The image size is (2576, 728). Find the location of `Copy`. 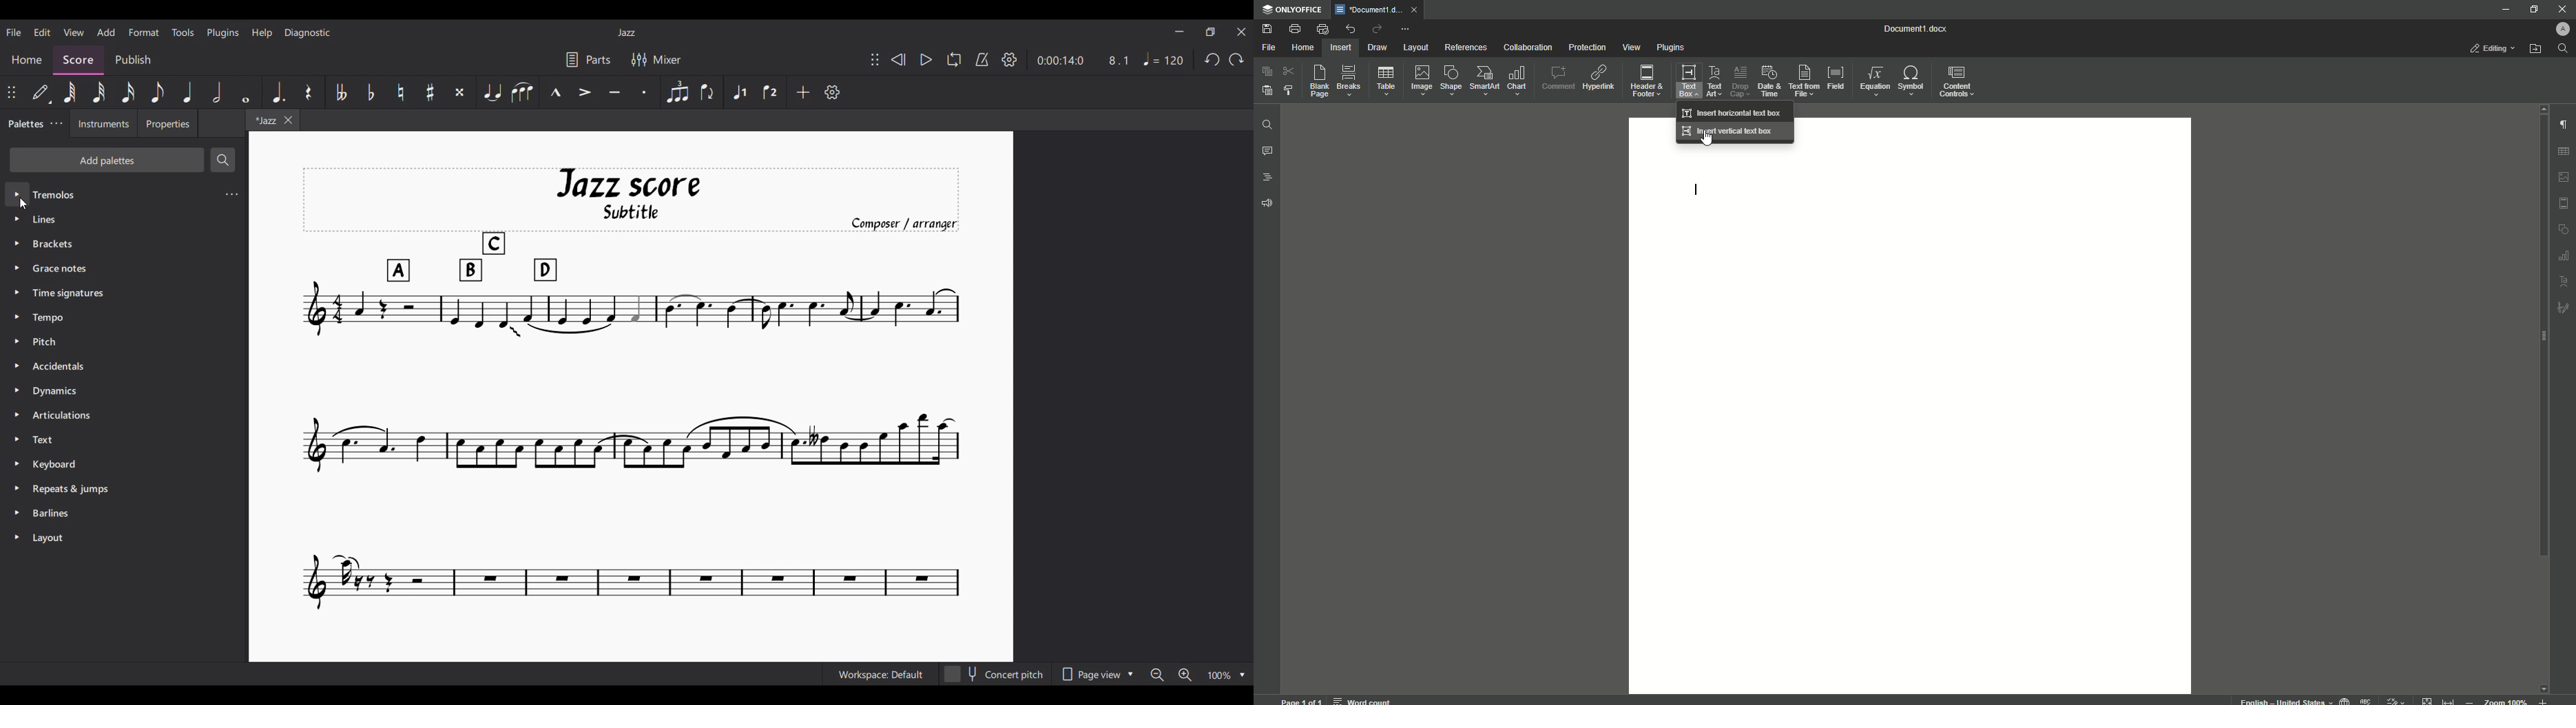

Copy is located at coordinates (1267, 72).